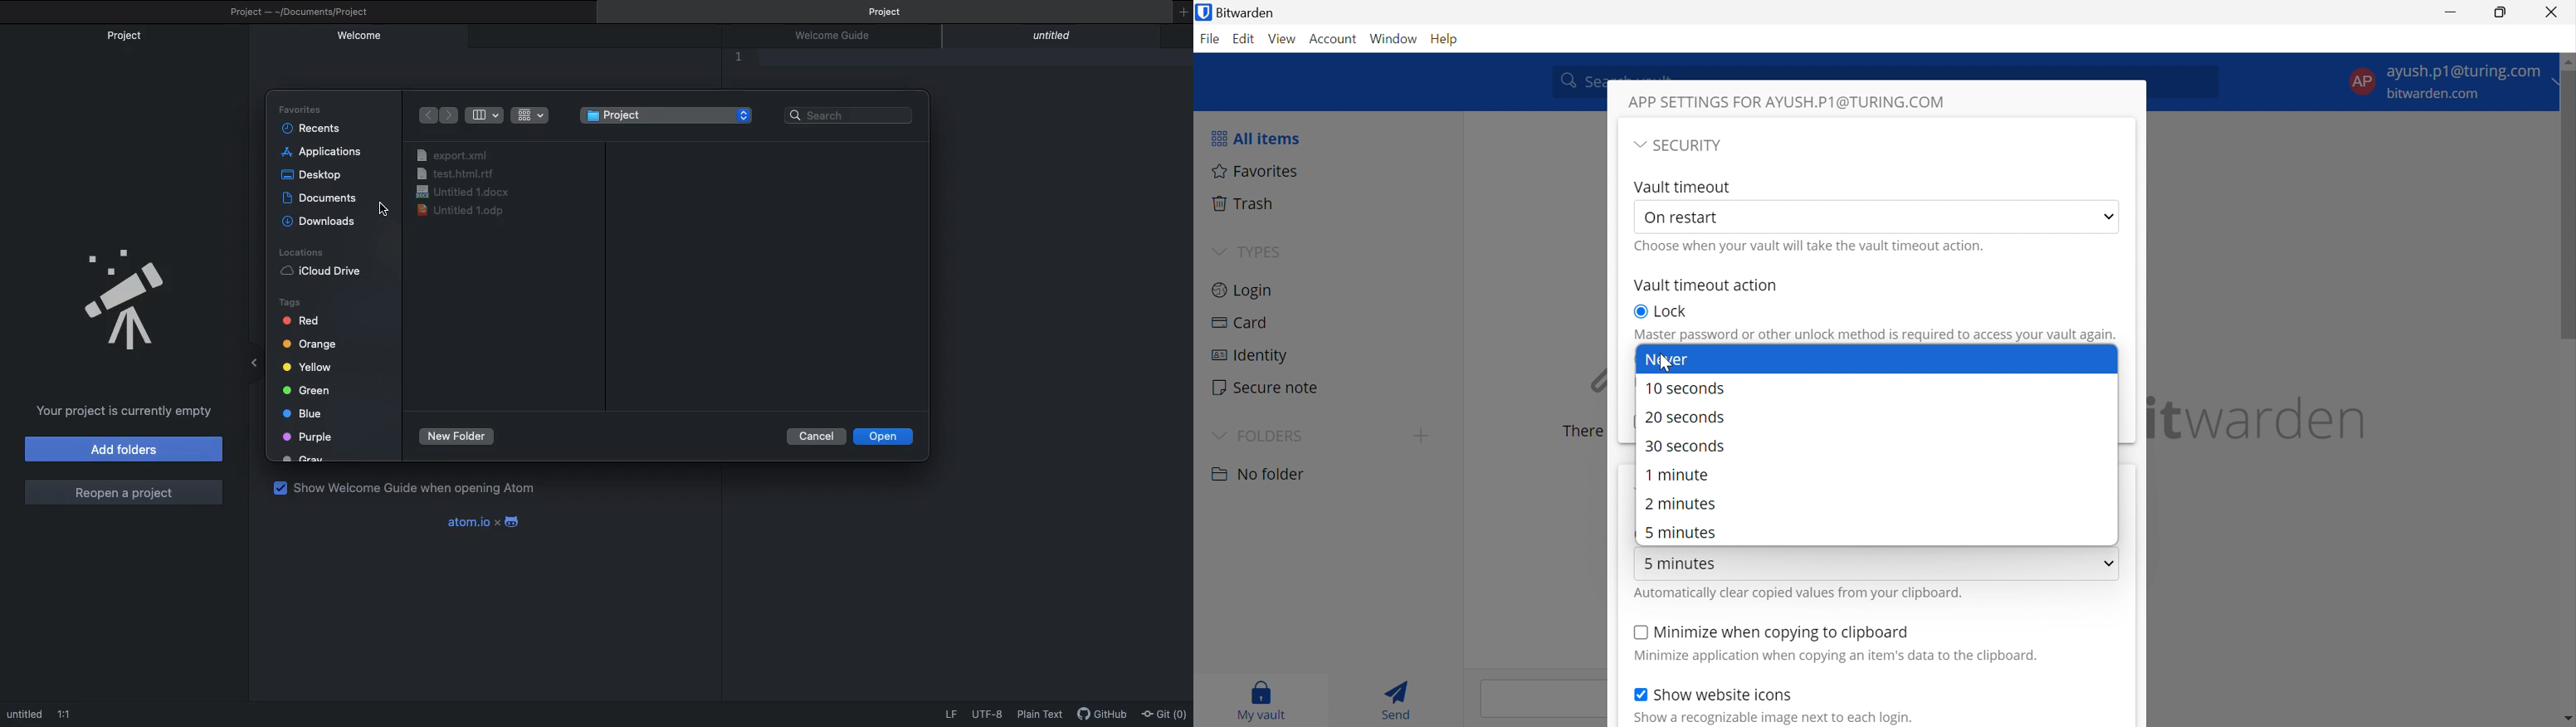 This screenshot has height=728, width=2576. I want to click on move down, so click(2568, 721).